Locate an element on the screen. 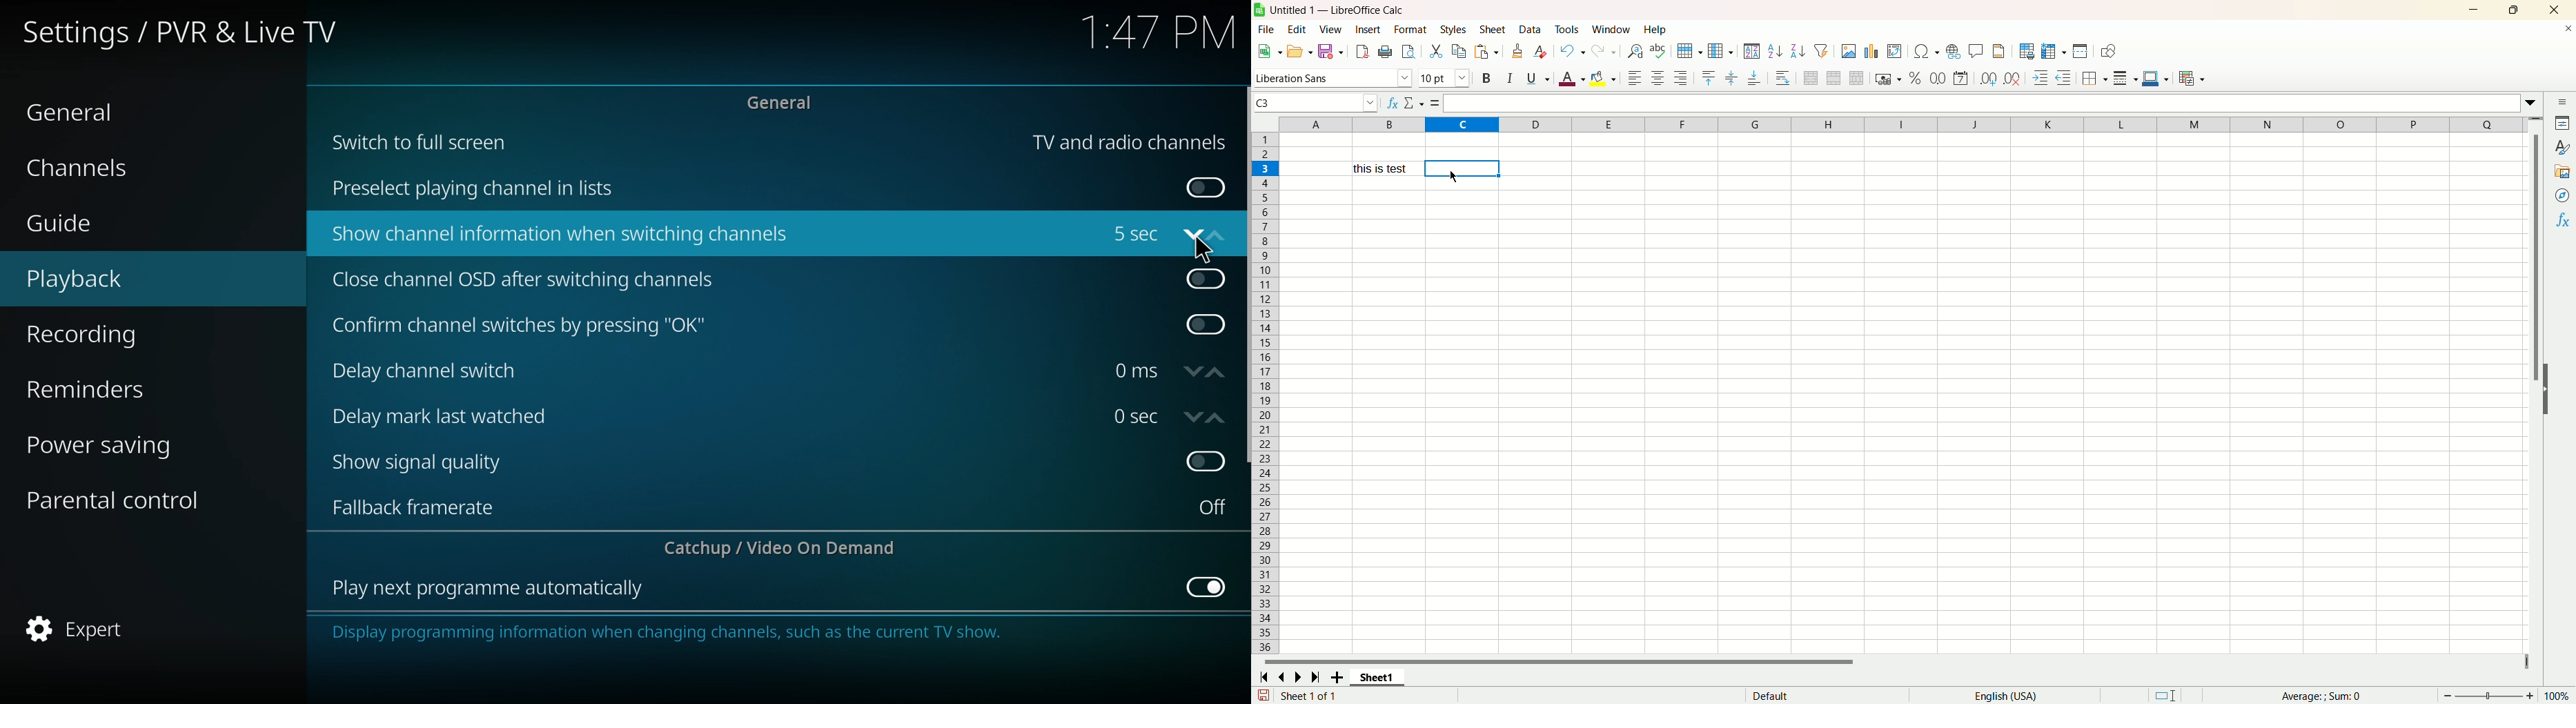 The height and width of the screenshot is (728, 2576). edit is located at coordinates (1300, 30).